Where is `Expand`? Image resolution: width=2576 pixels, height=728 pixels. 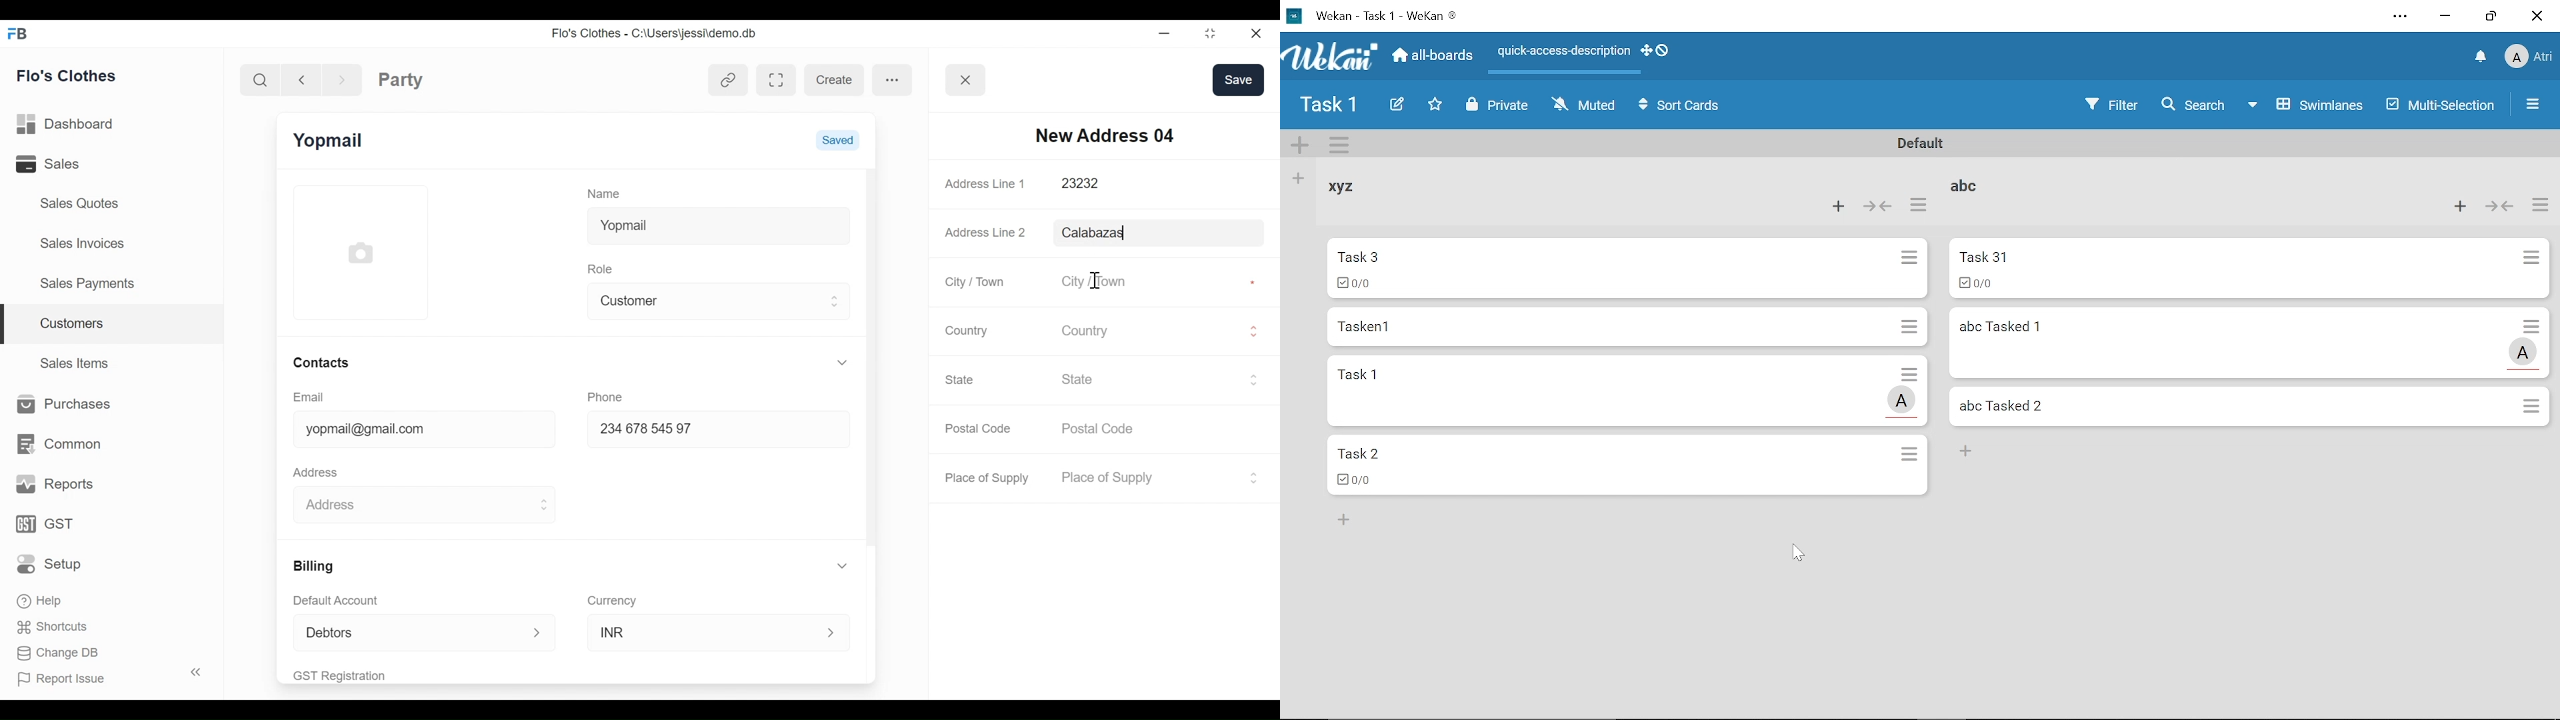 Expand is located at coordinates (842, 362).